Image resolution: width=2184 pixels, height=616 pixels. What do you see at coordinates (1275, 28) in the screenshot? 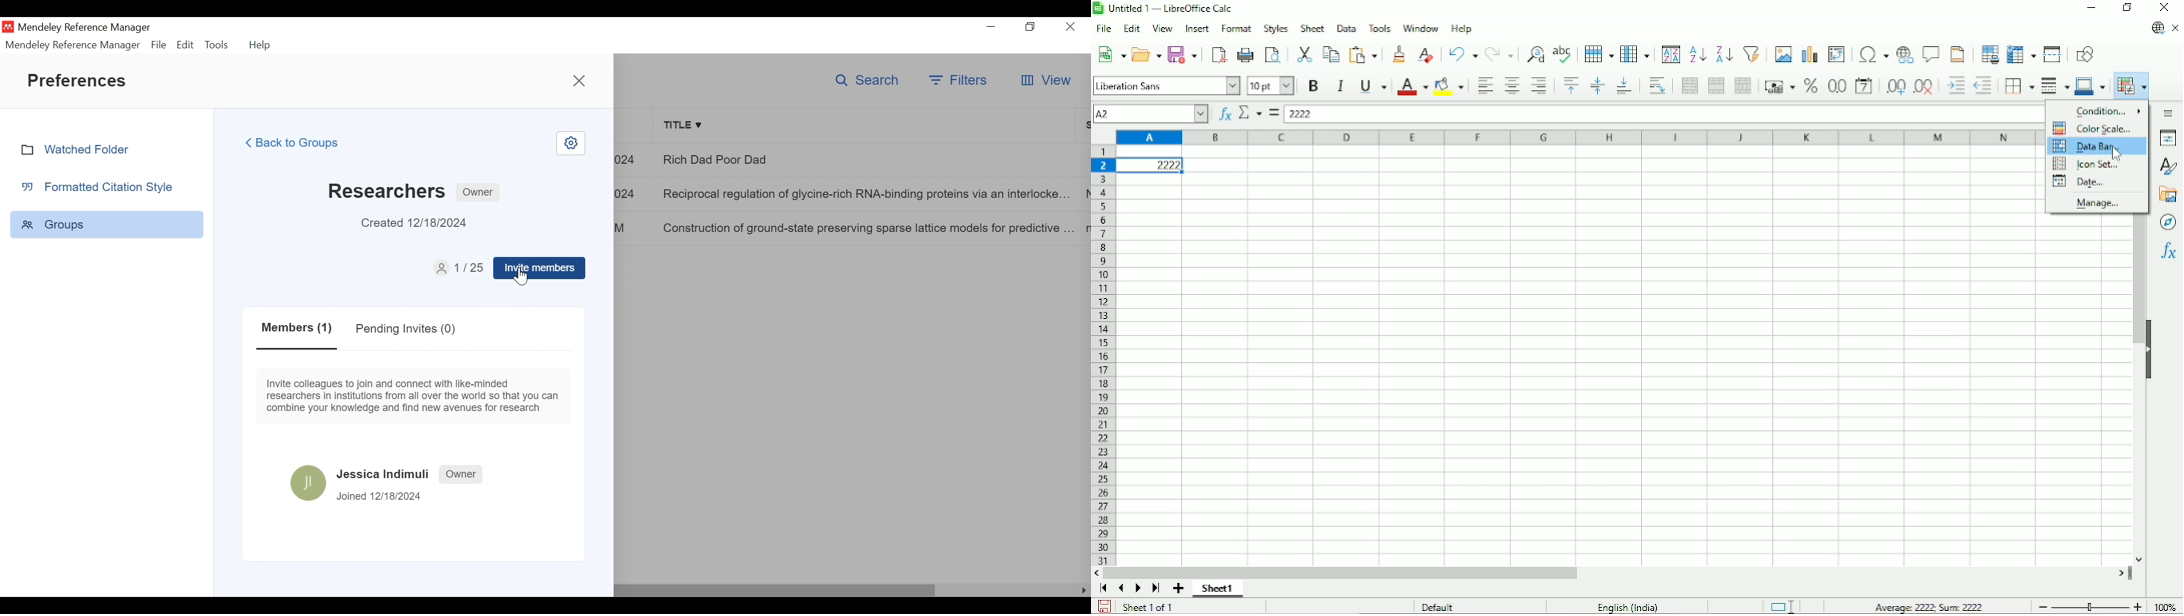
I see `Styles` at bounding box center [1275, 28].